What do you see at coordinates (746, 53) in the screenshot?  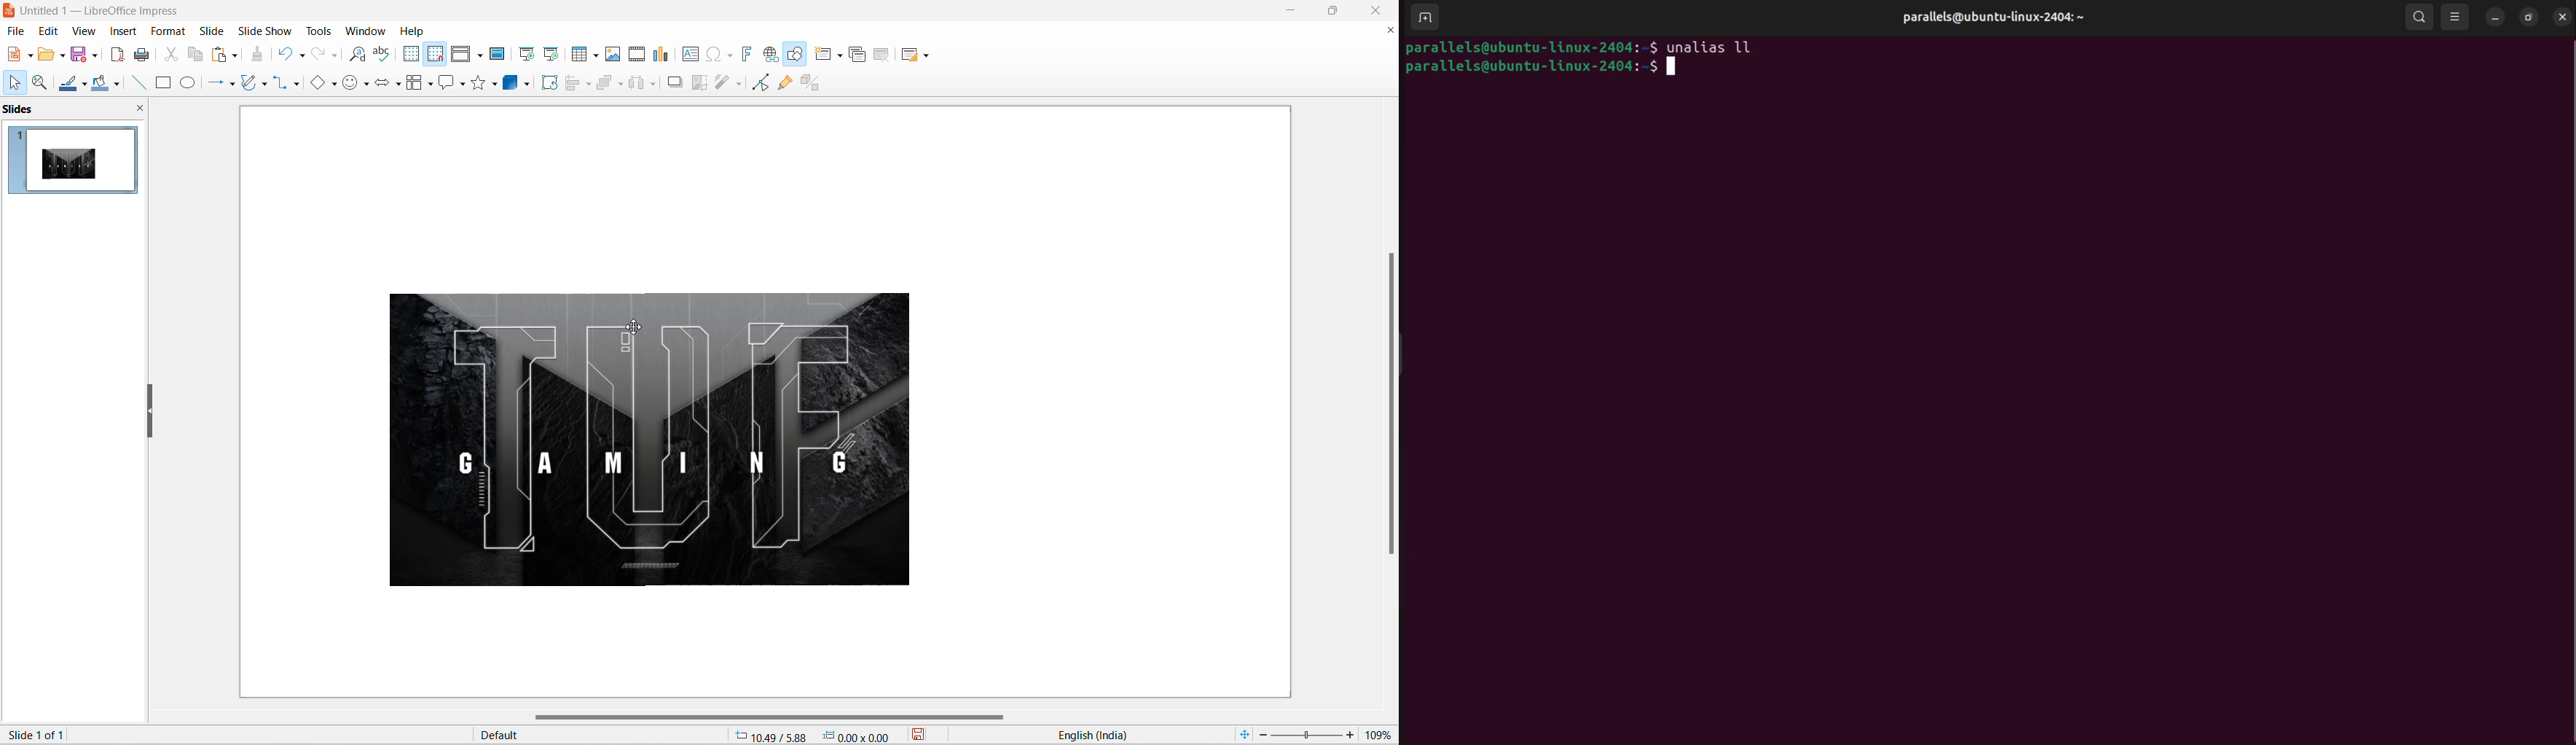 I see `insert fontwork text` at bounding box center [746, 53].